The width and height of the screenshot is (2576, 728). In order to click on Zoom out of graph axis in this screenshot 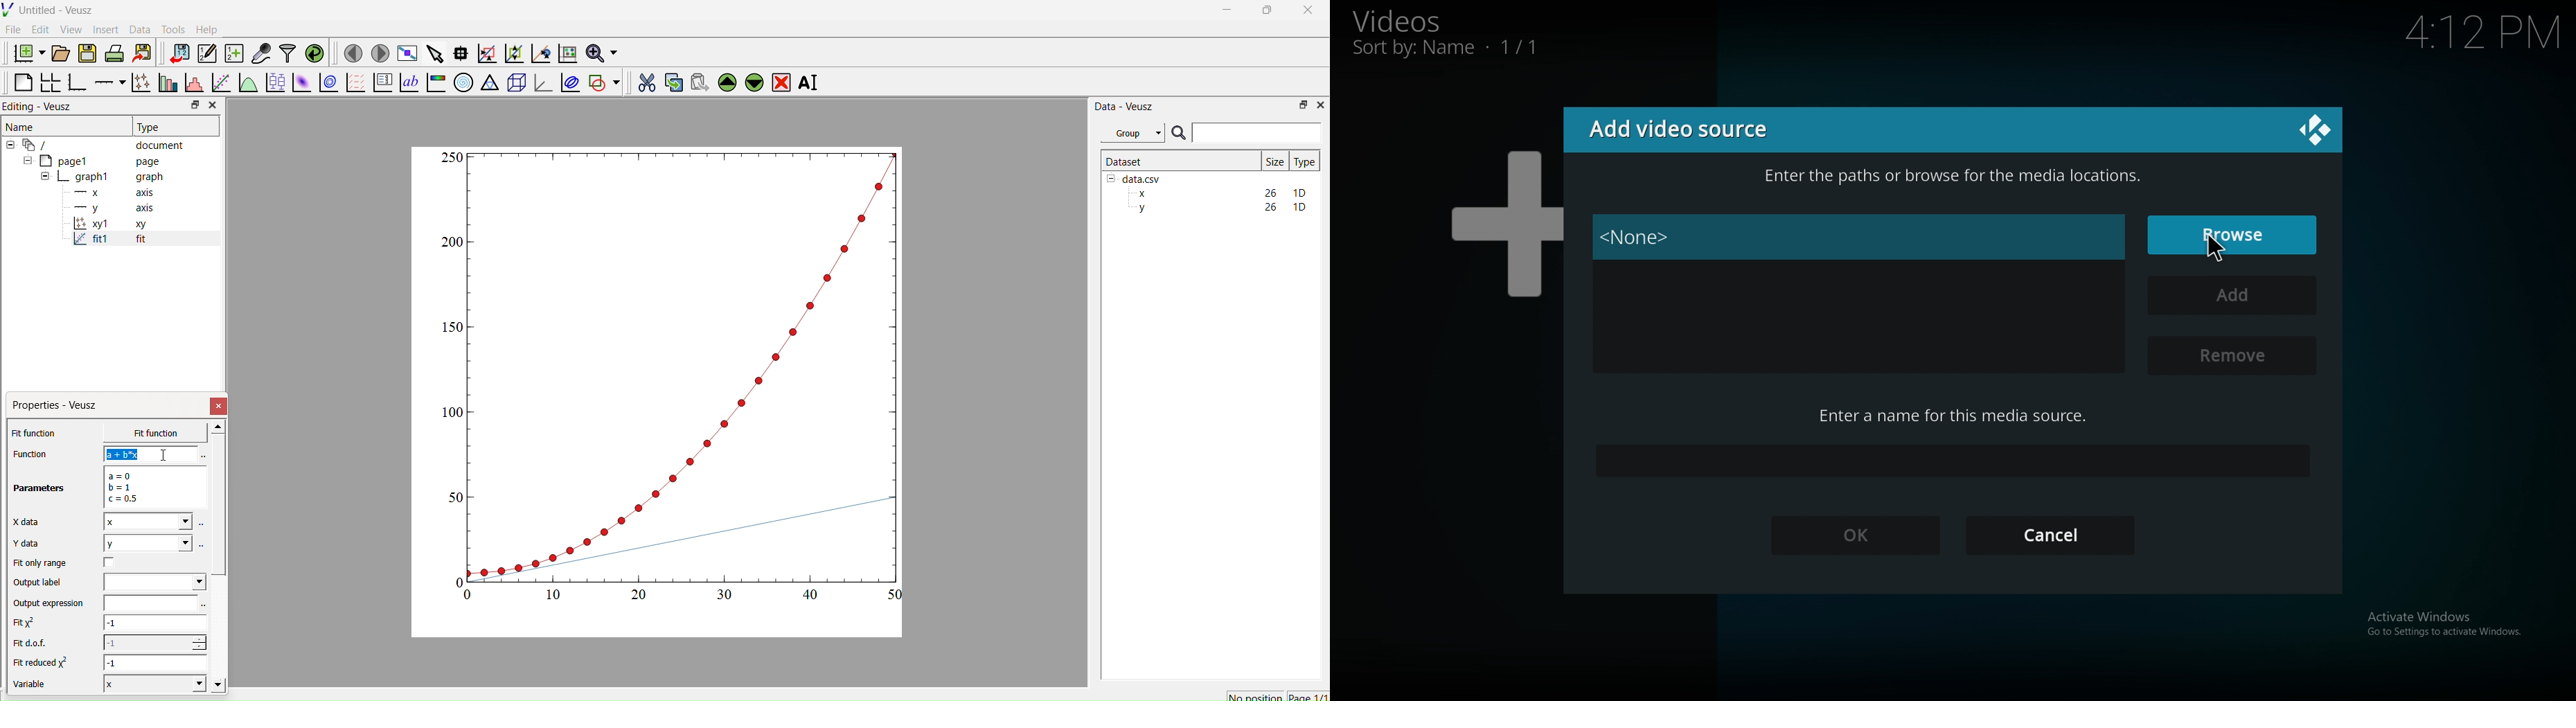, I will do `click(513, 52)`.